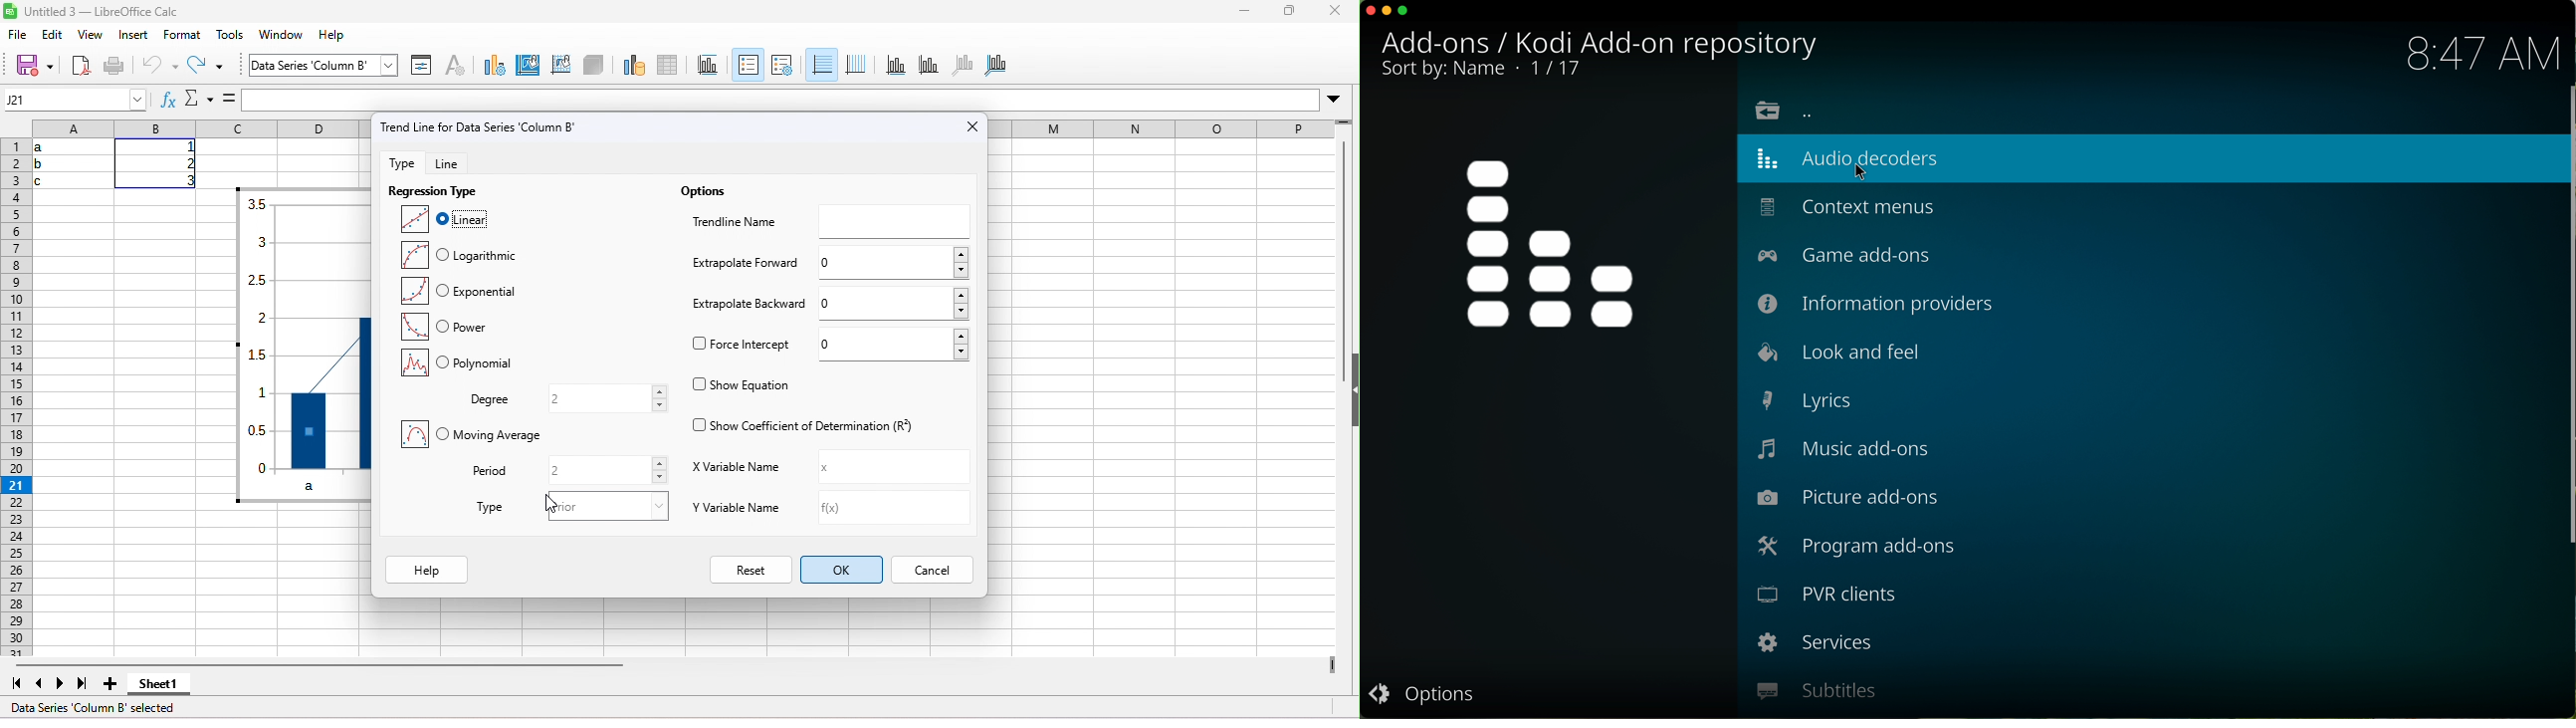 Image resolution: width=2576 pixels, height=728 pixels. Describe the element at coordinates (64, 686) in the screenshot. I see `next sheet` at that location.